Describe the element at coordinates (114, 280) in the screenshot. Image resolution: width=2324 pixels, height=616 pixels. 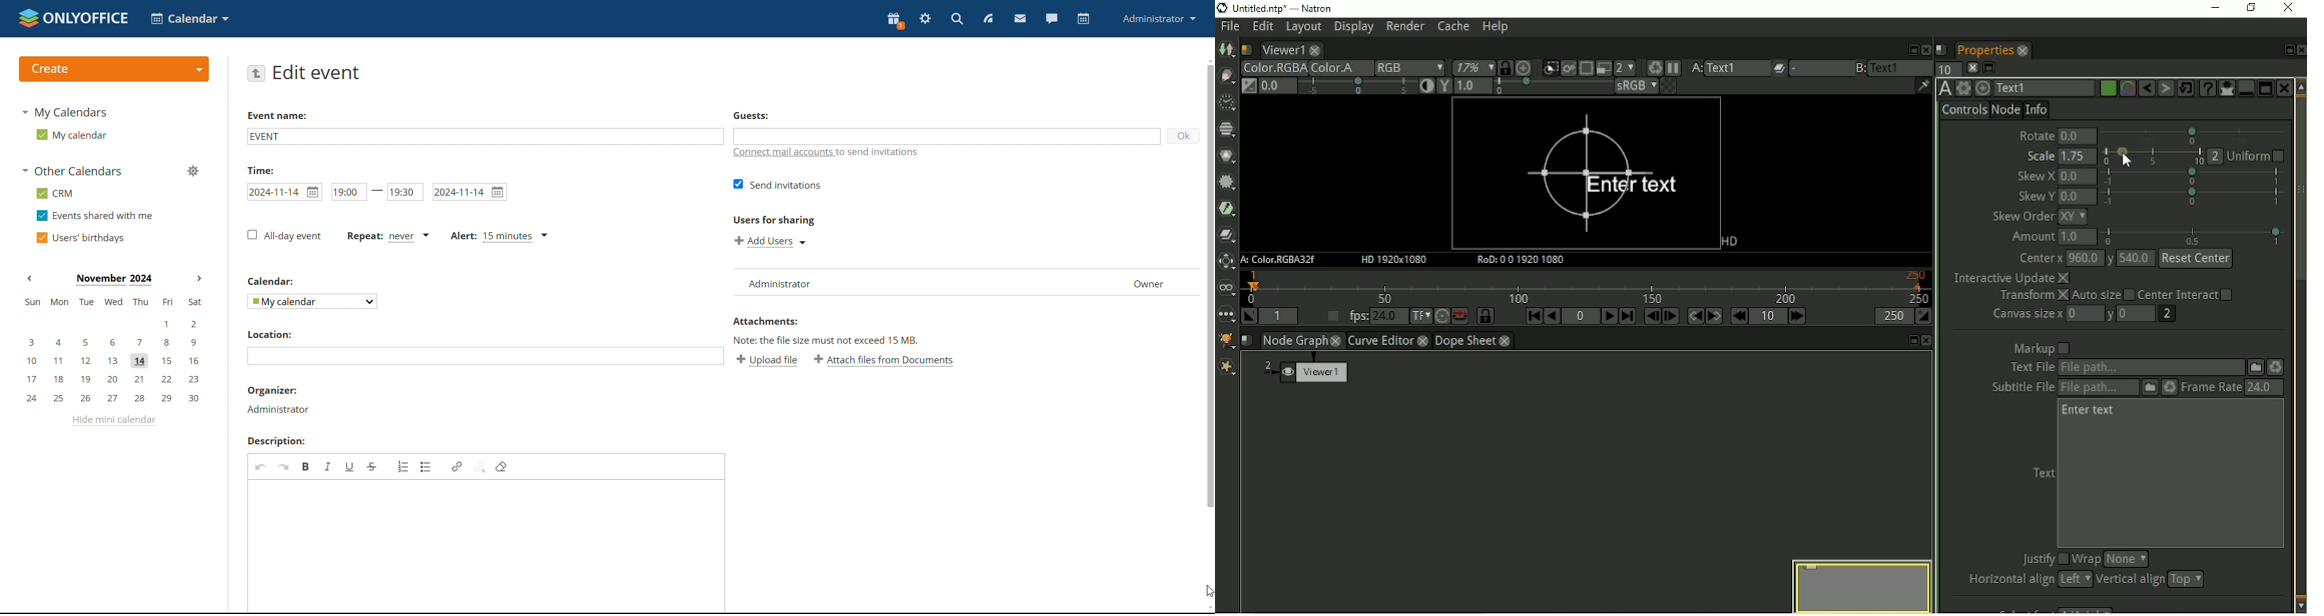
I see `current month` at that location.